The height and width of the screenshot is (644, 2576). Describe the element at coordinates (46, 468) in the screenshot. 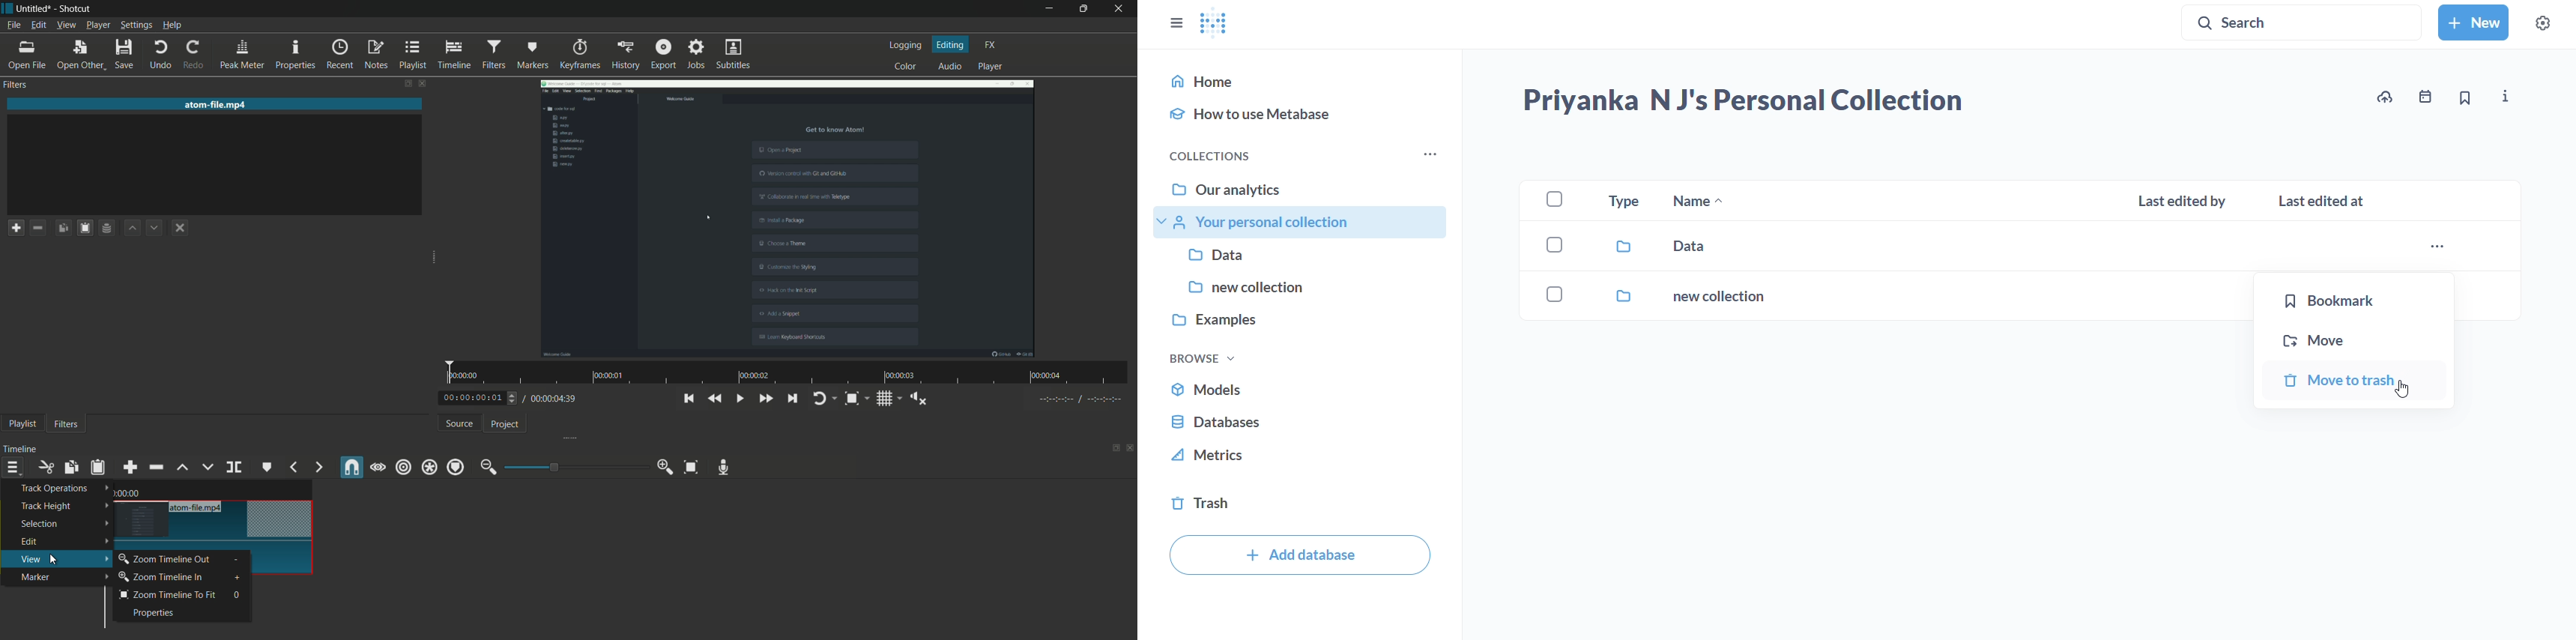

I see `cut` at that location.